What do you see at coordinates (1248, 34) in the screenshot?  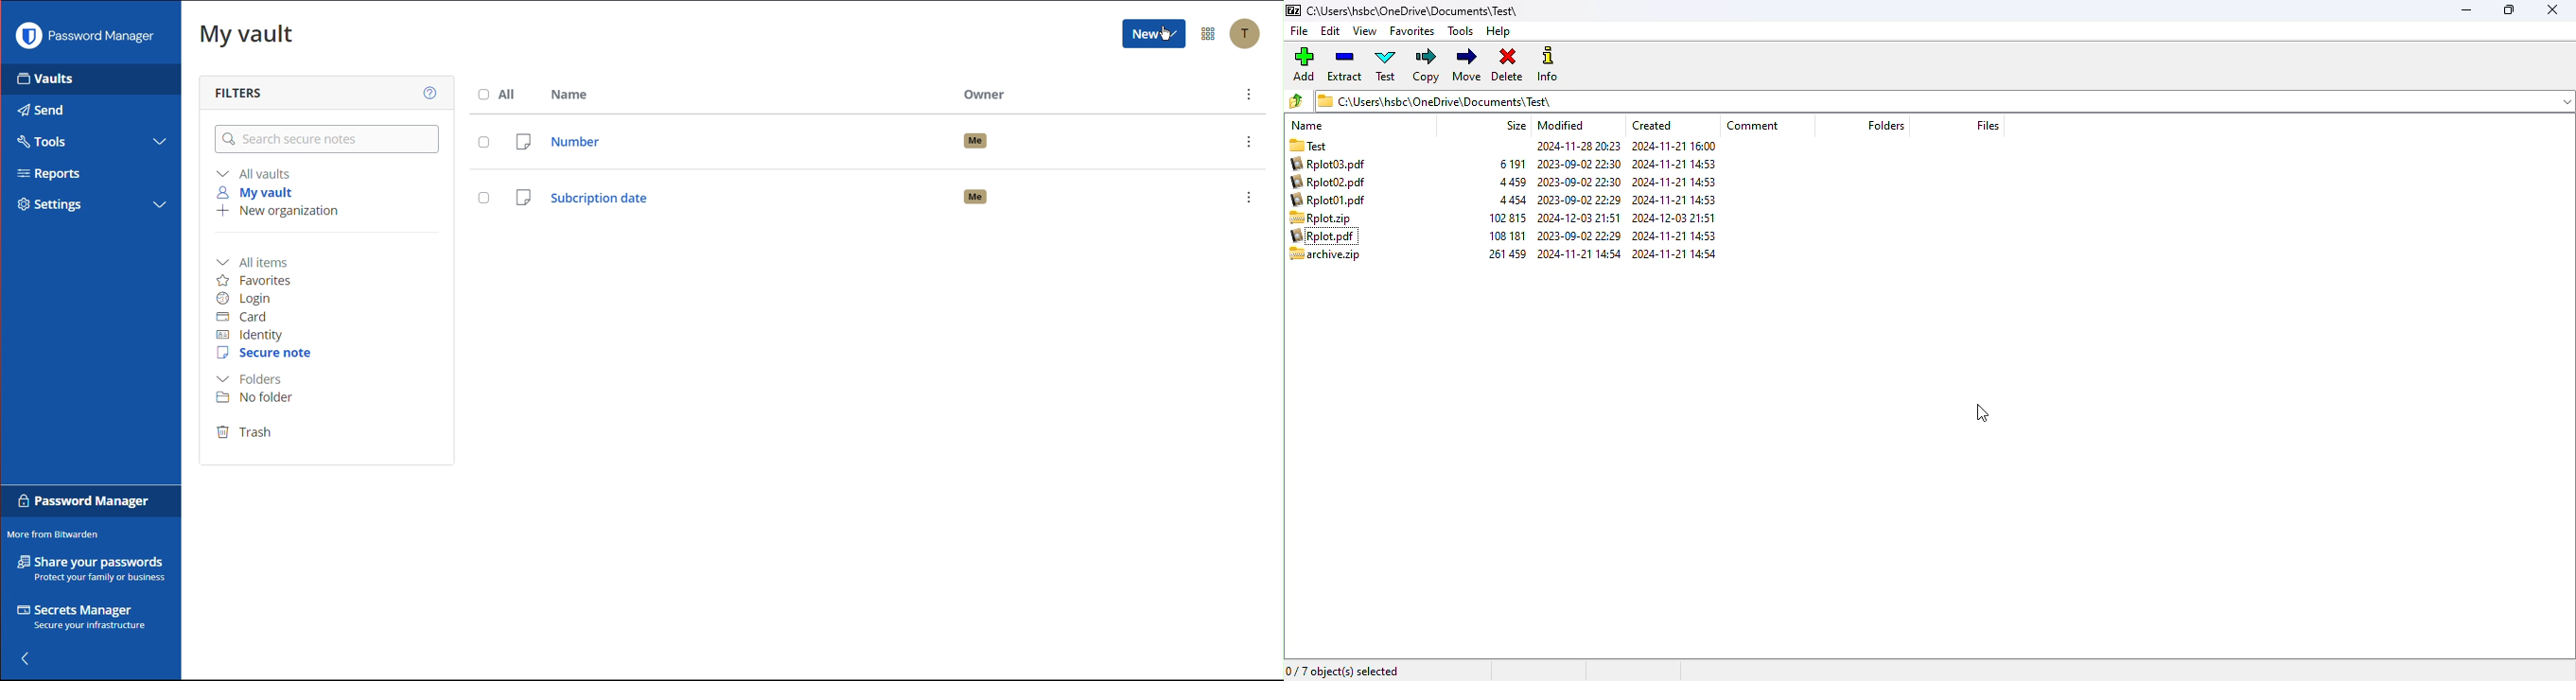 I see `Account` at bounding box center [1248, 34].